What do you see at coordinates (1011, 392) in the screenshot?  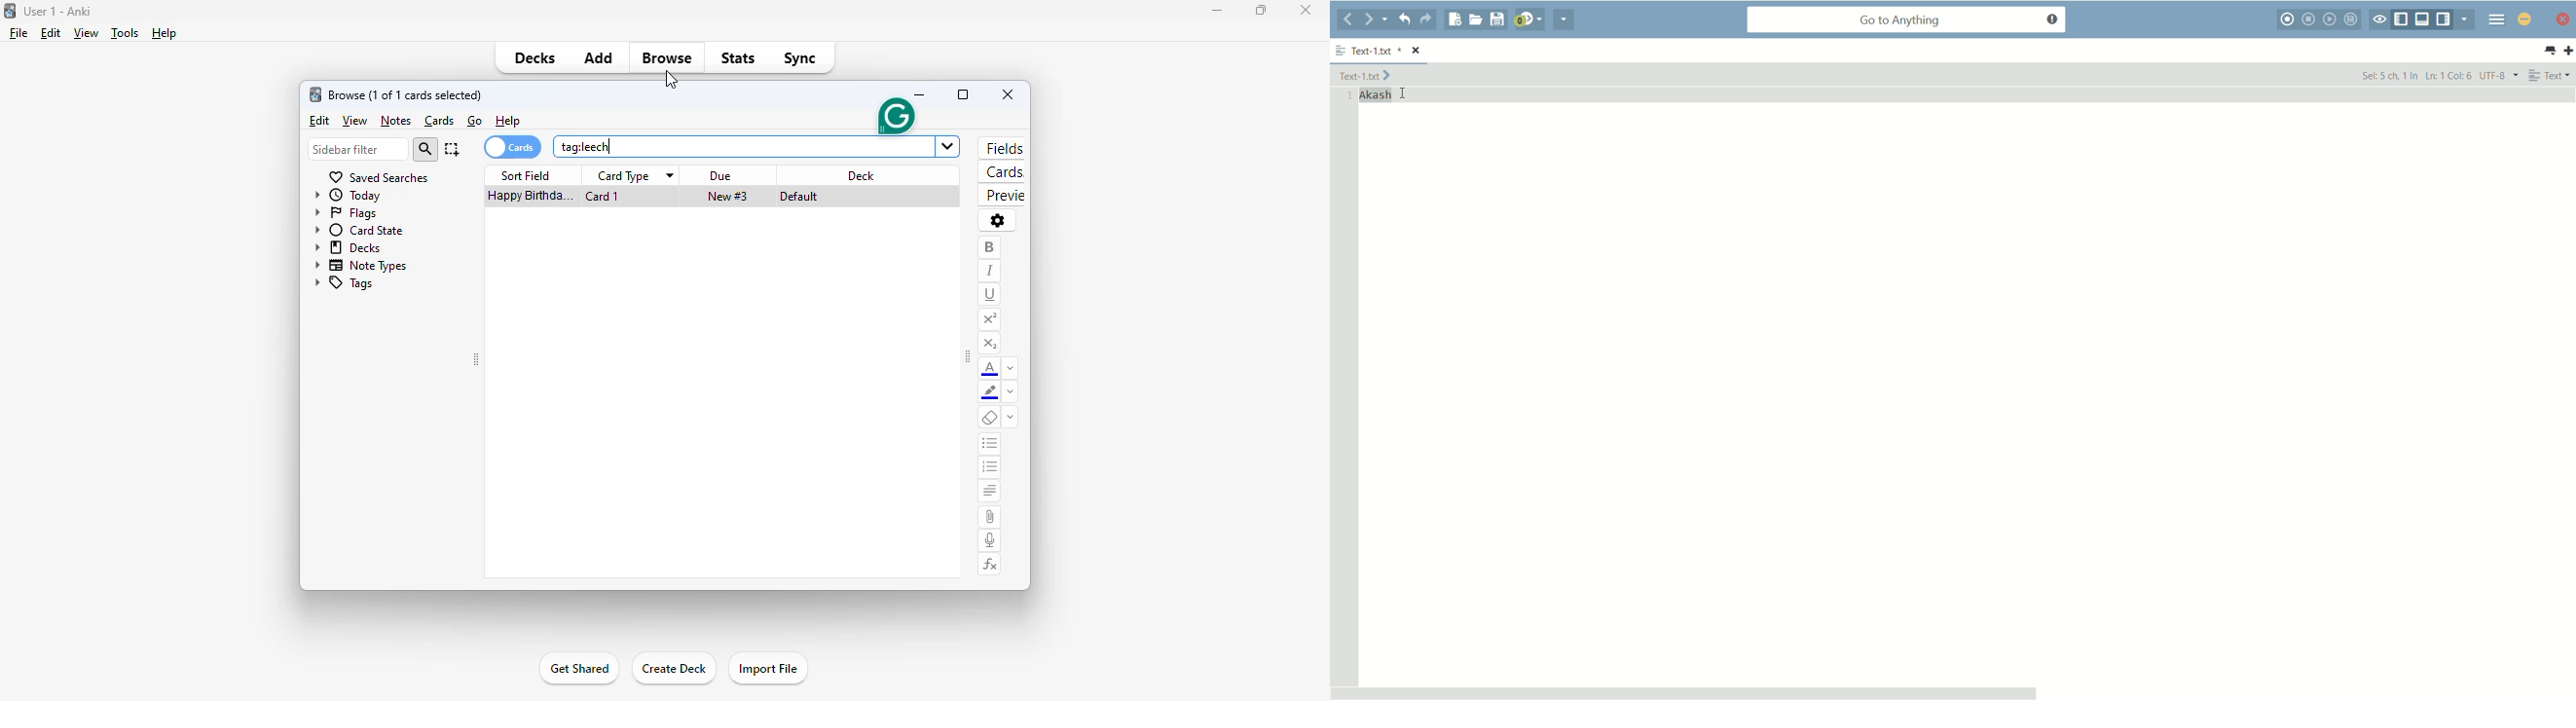 I see `change color` at bounding box center [1011, 392].